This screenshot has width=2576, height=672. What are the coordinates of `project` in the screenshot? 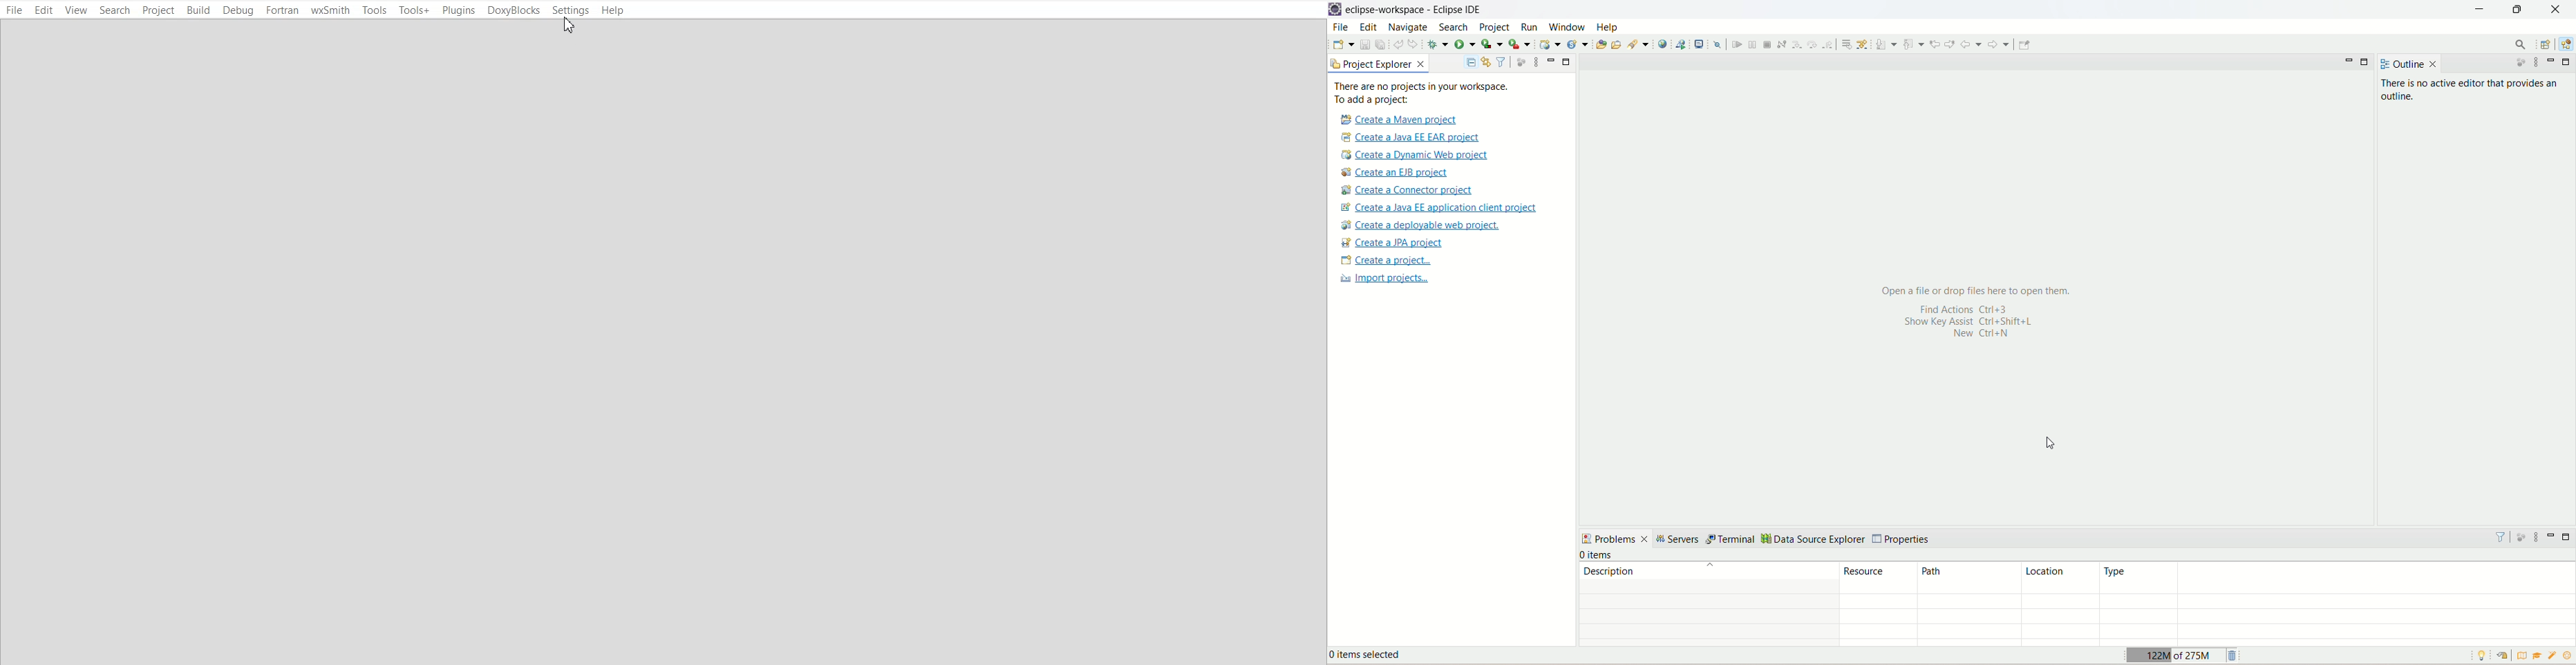 It's located at (1495, 29).